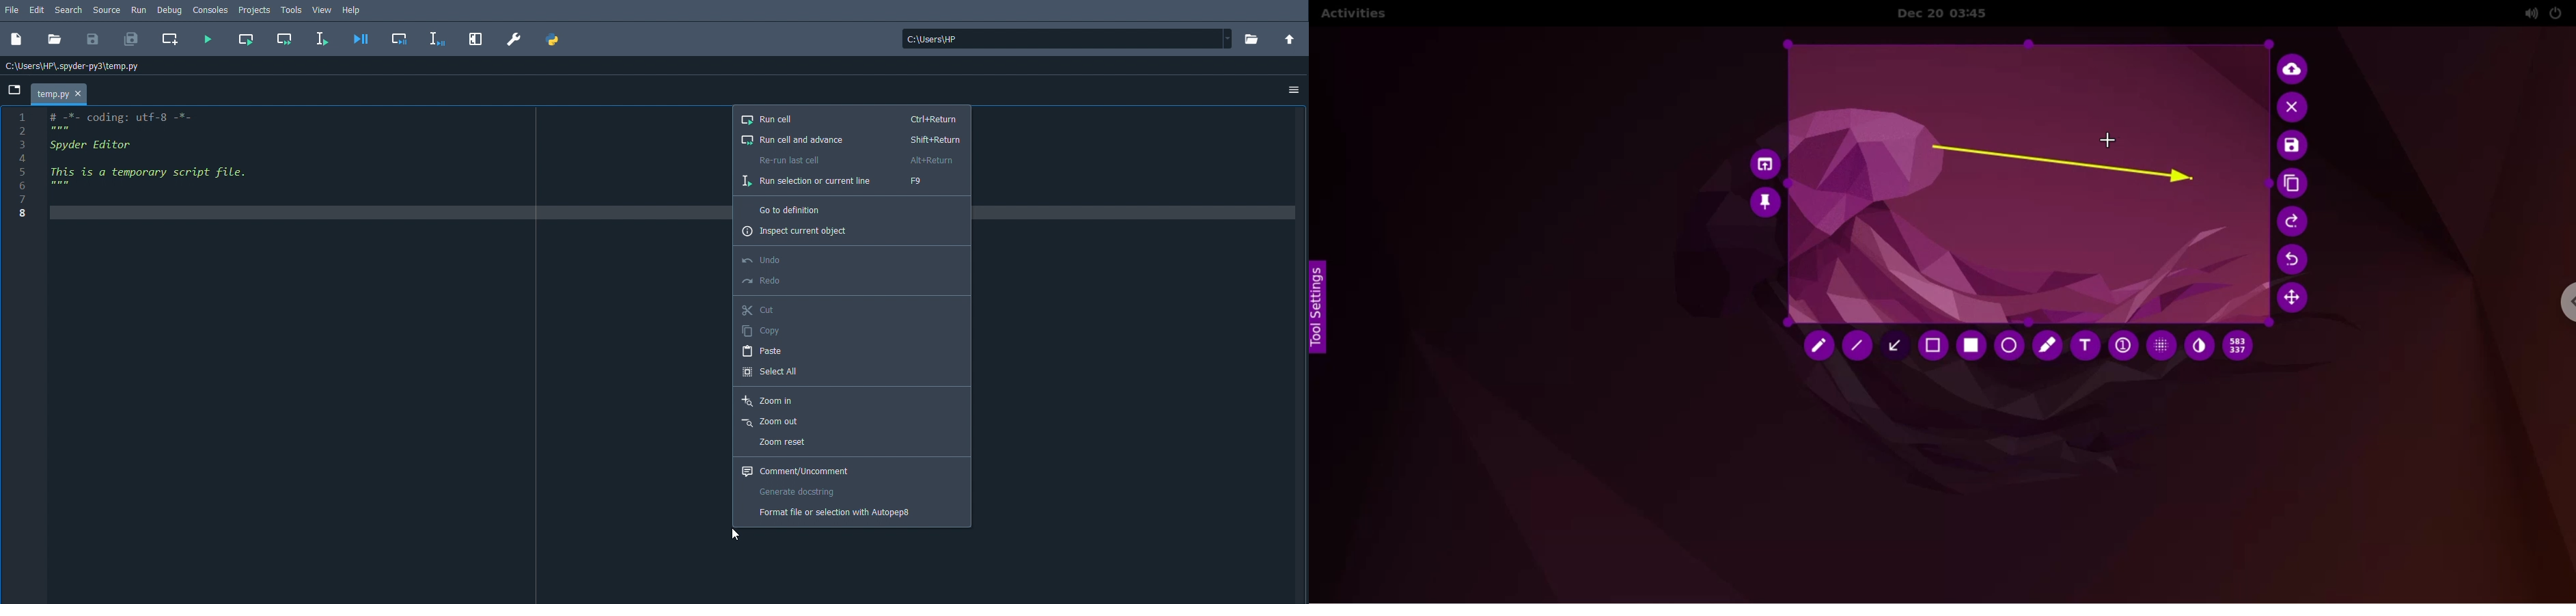 Image resolution: width=2576 pixels, height=616 pixels. I want to click on linenumbers, so click(23, 167).